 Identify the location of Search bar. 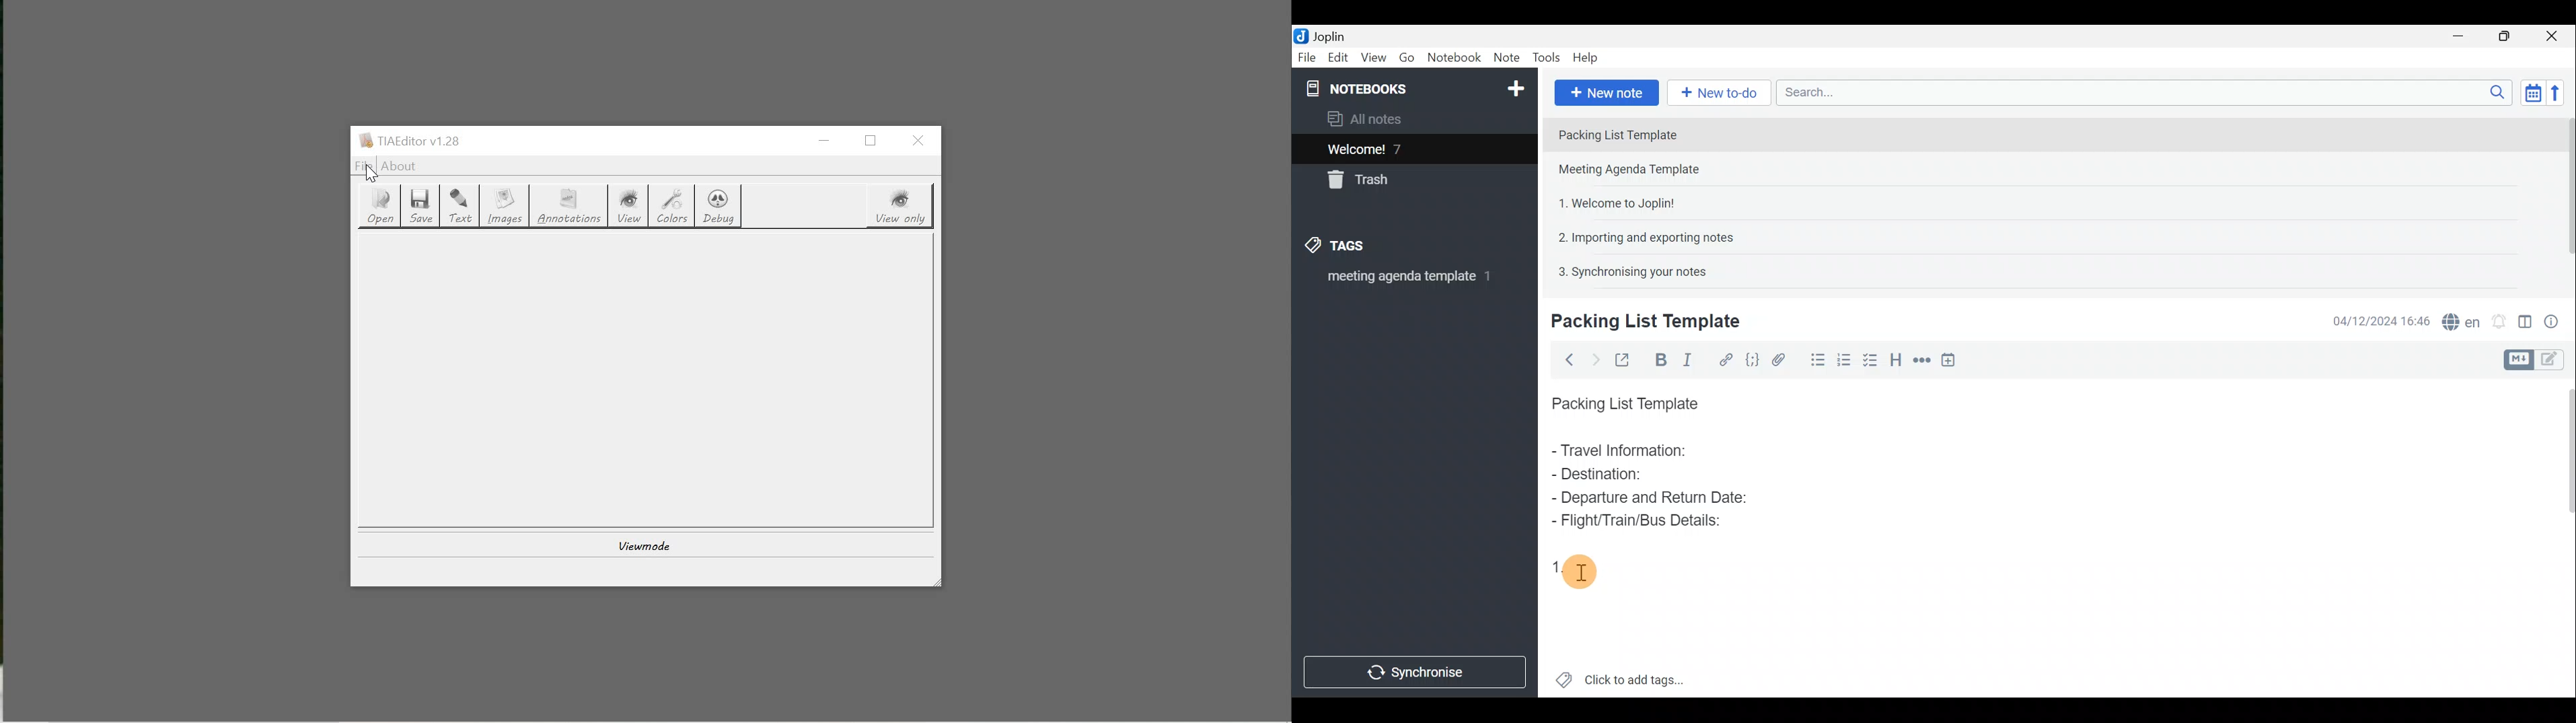
(2141, 94).